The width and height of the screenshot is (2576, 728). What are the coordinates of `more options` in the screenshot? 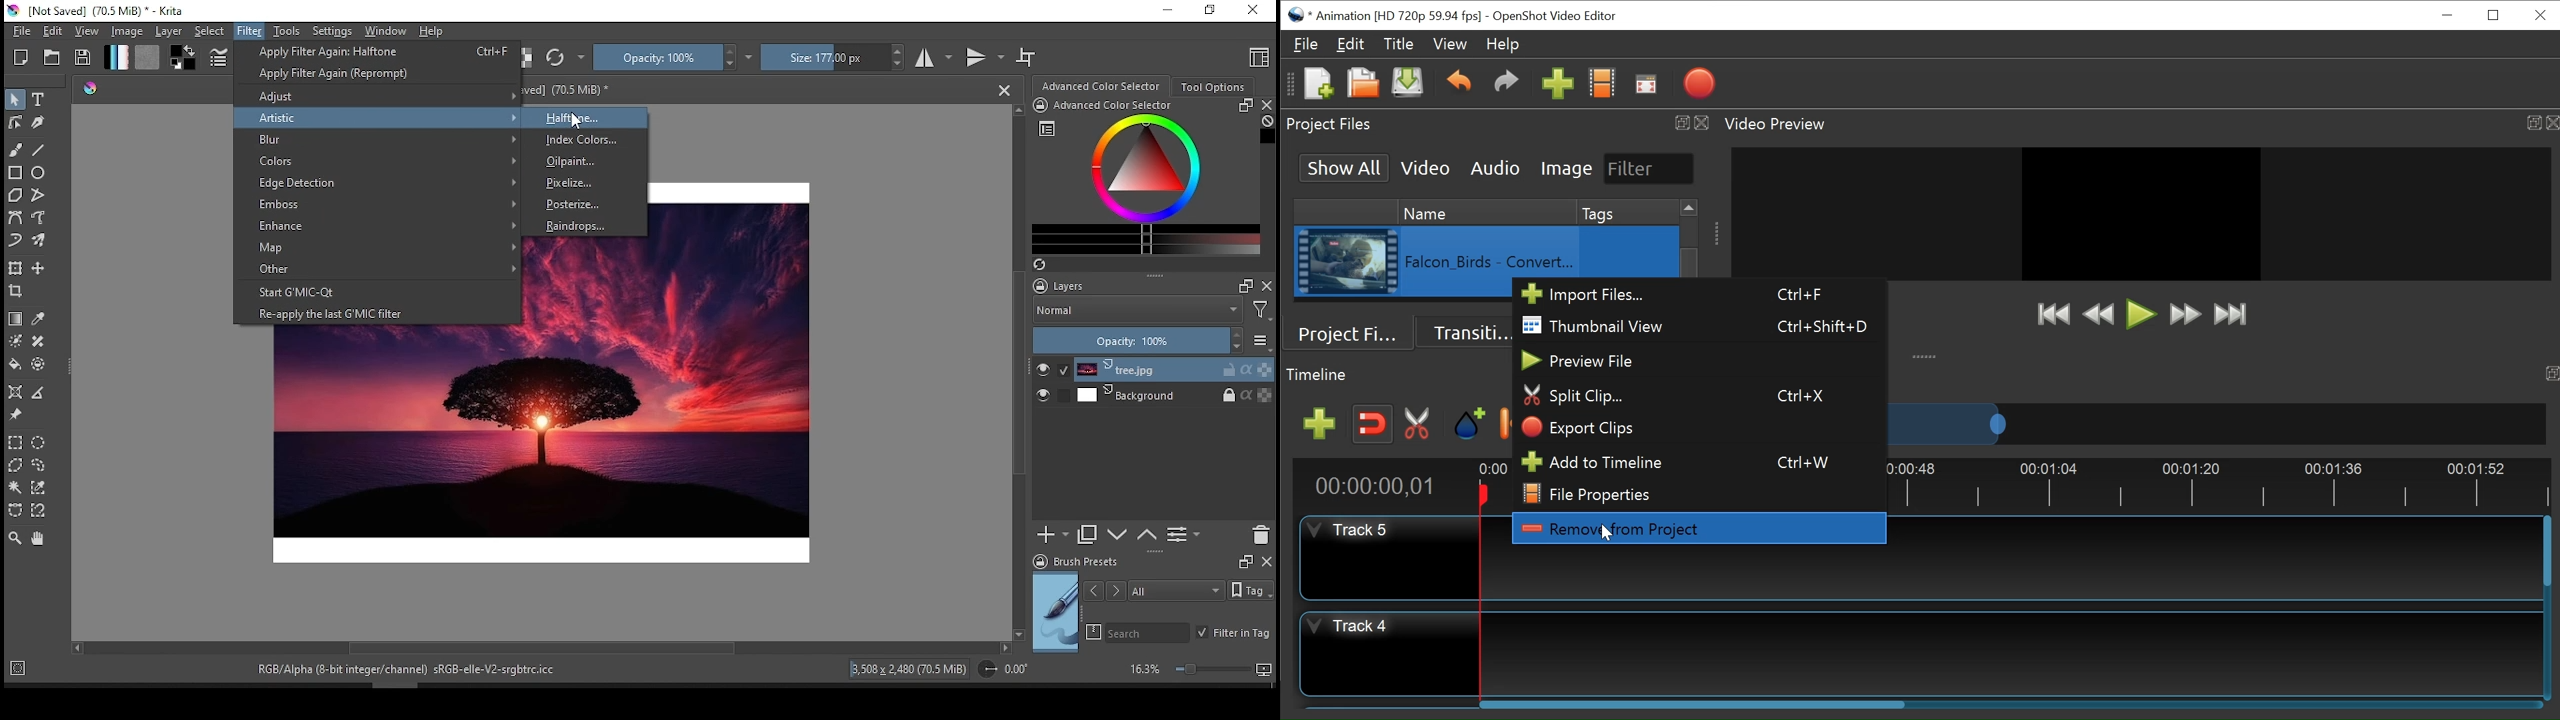 It's located at (1262, 341).